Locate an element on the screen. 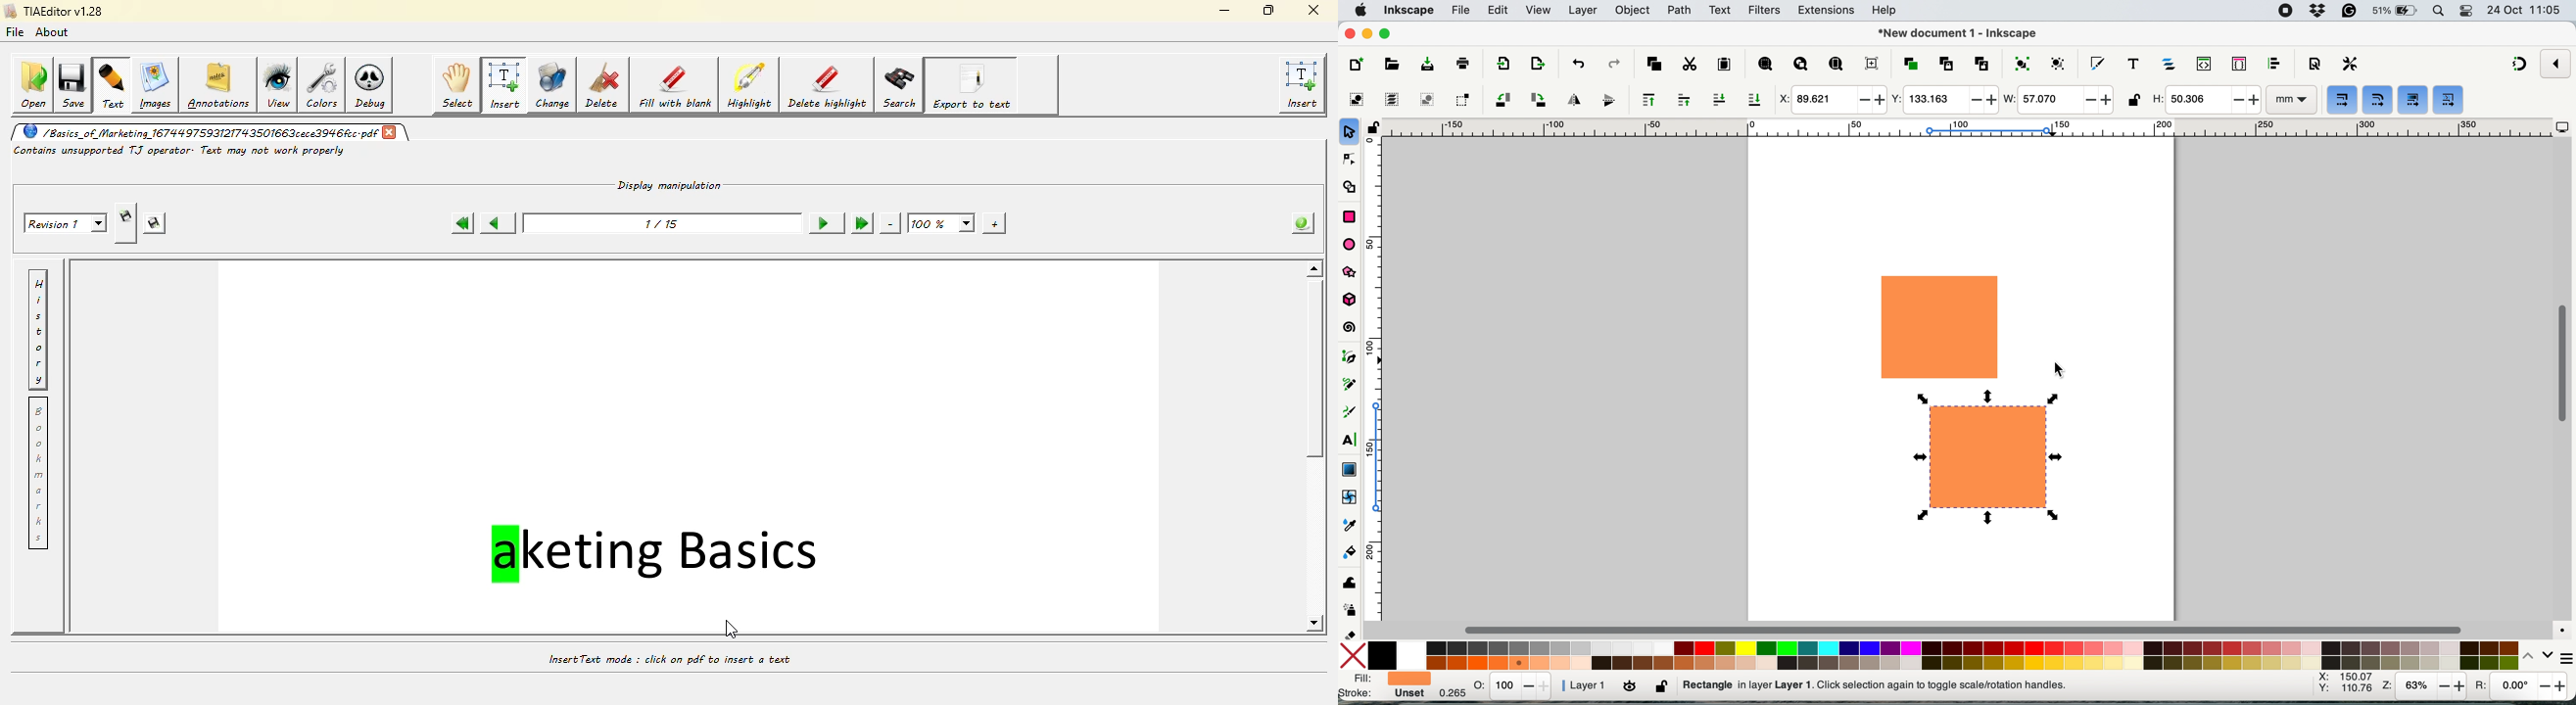  object is located at coordinates (1635, 10).